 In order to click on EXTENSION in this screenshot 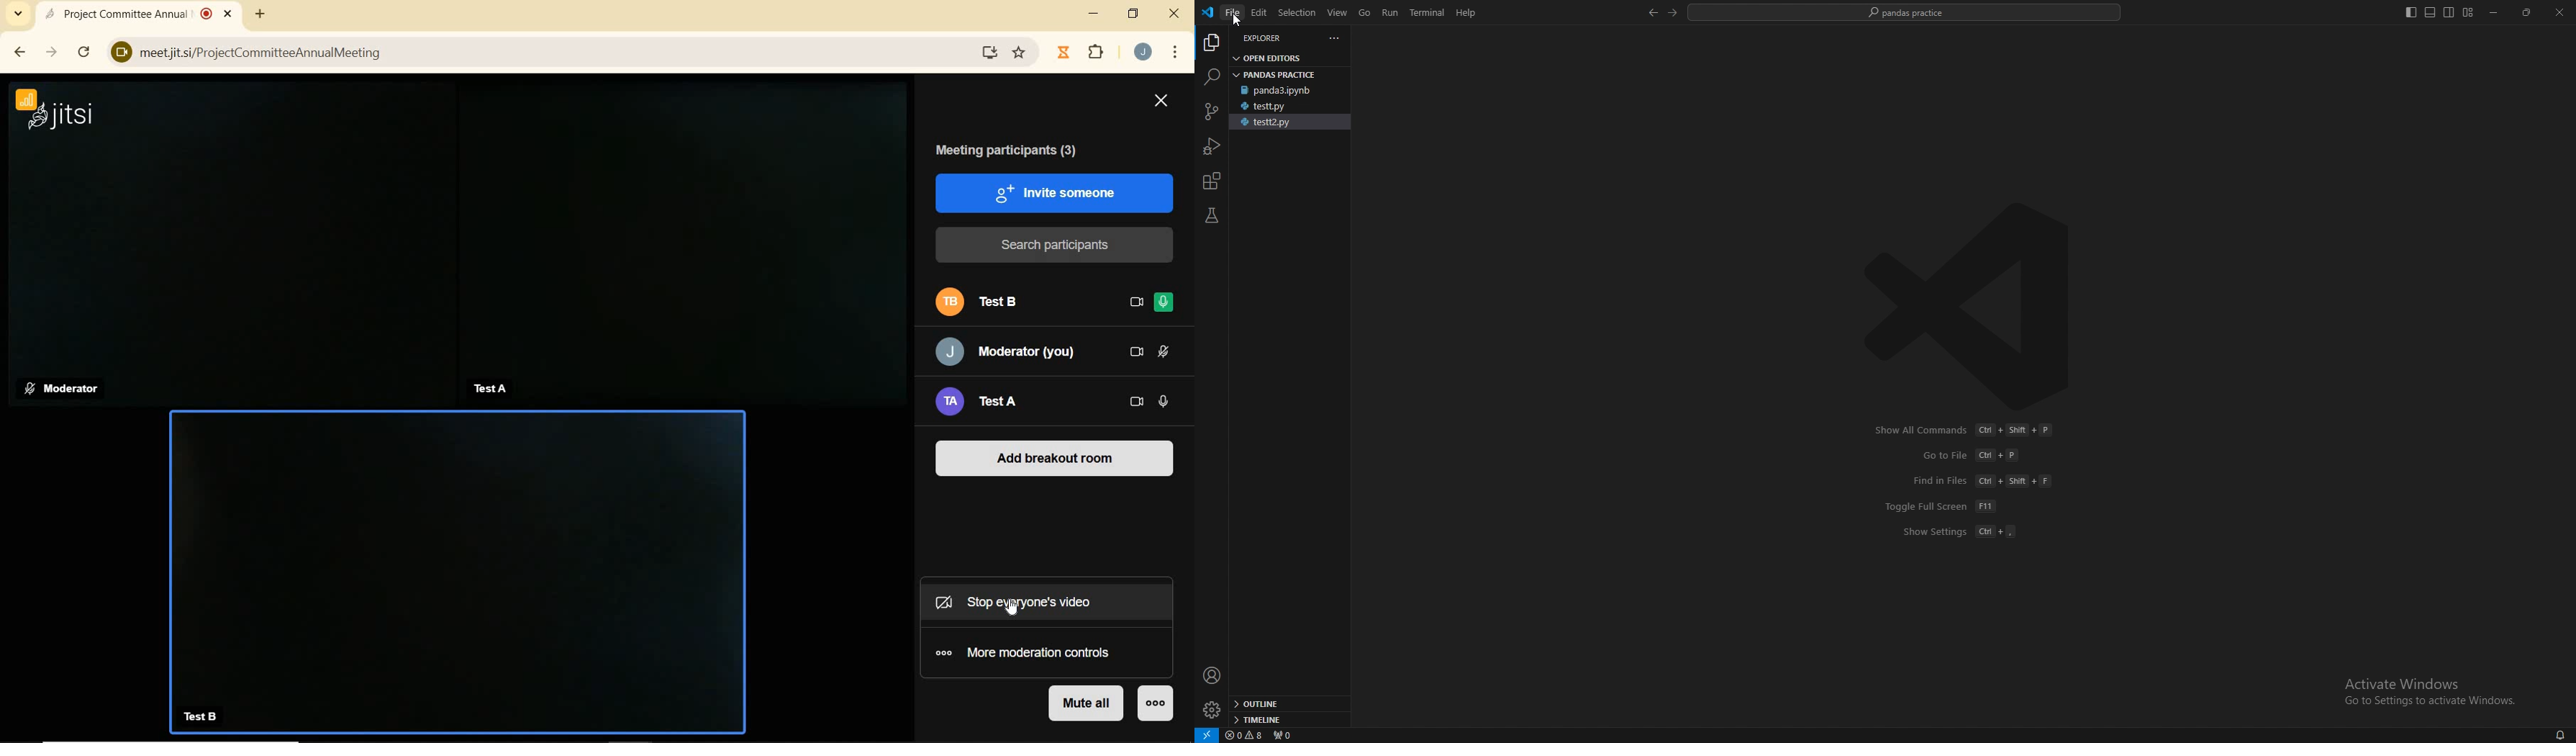, I will do `click(1095, 51)`.